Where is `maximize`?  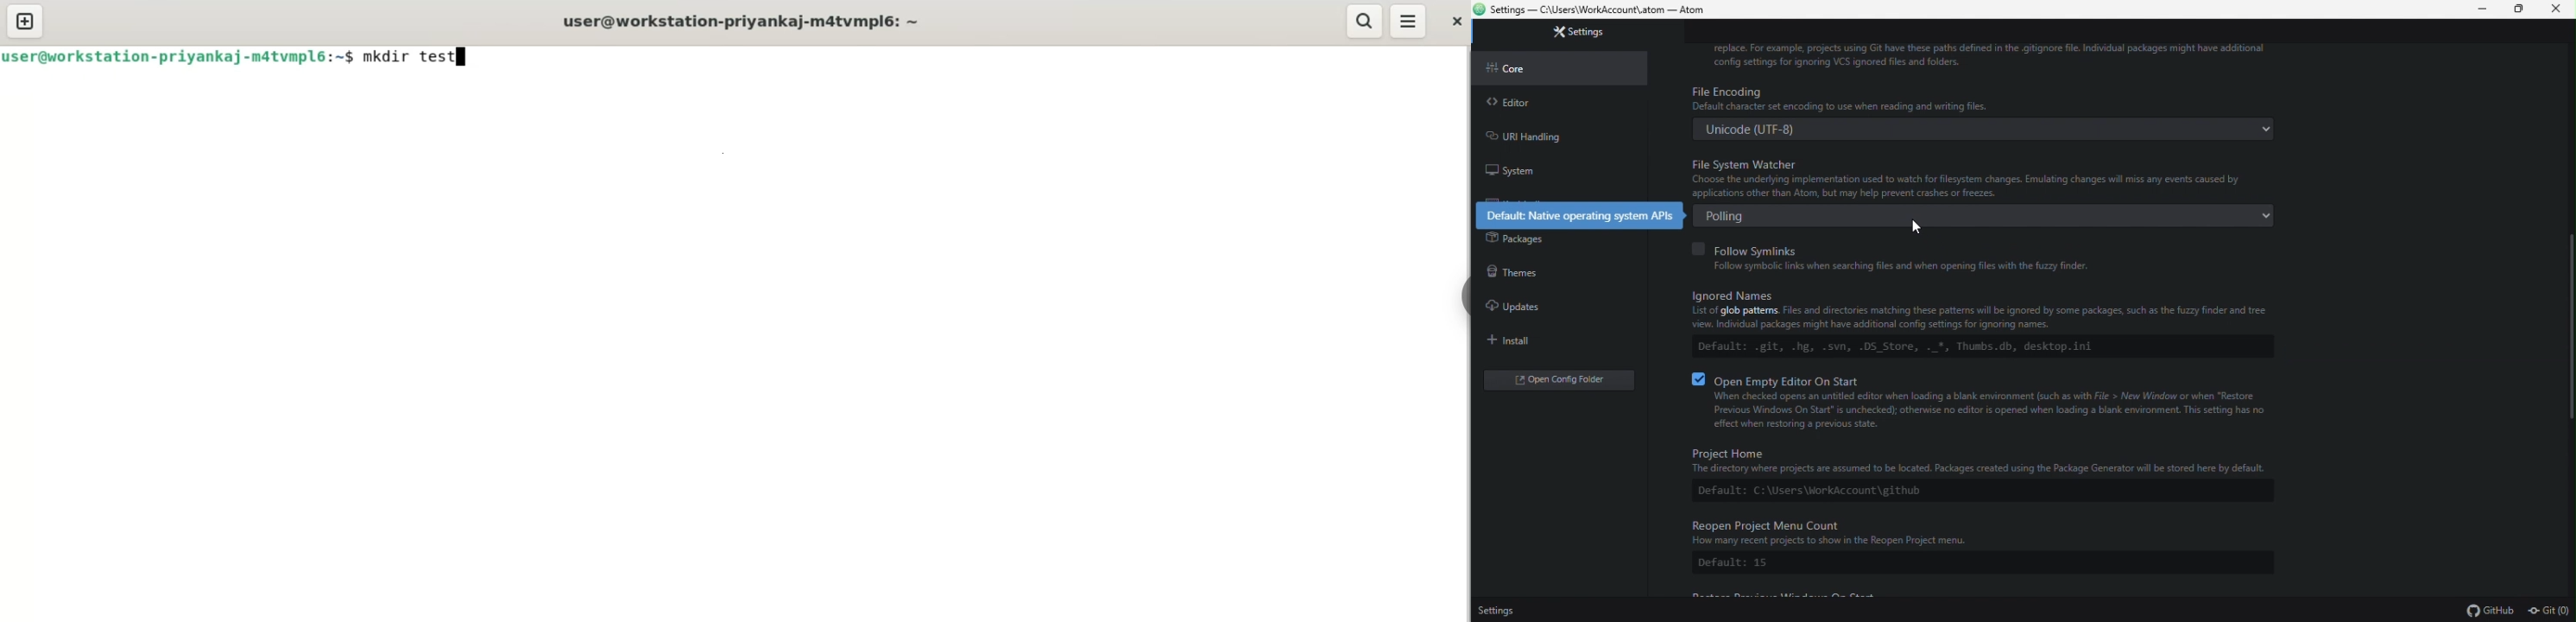
maximize is located at coordinates (2515, 10).